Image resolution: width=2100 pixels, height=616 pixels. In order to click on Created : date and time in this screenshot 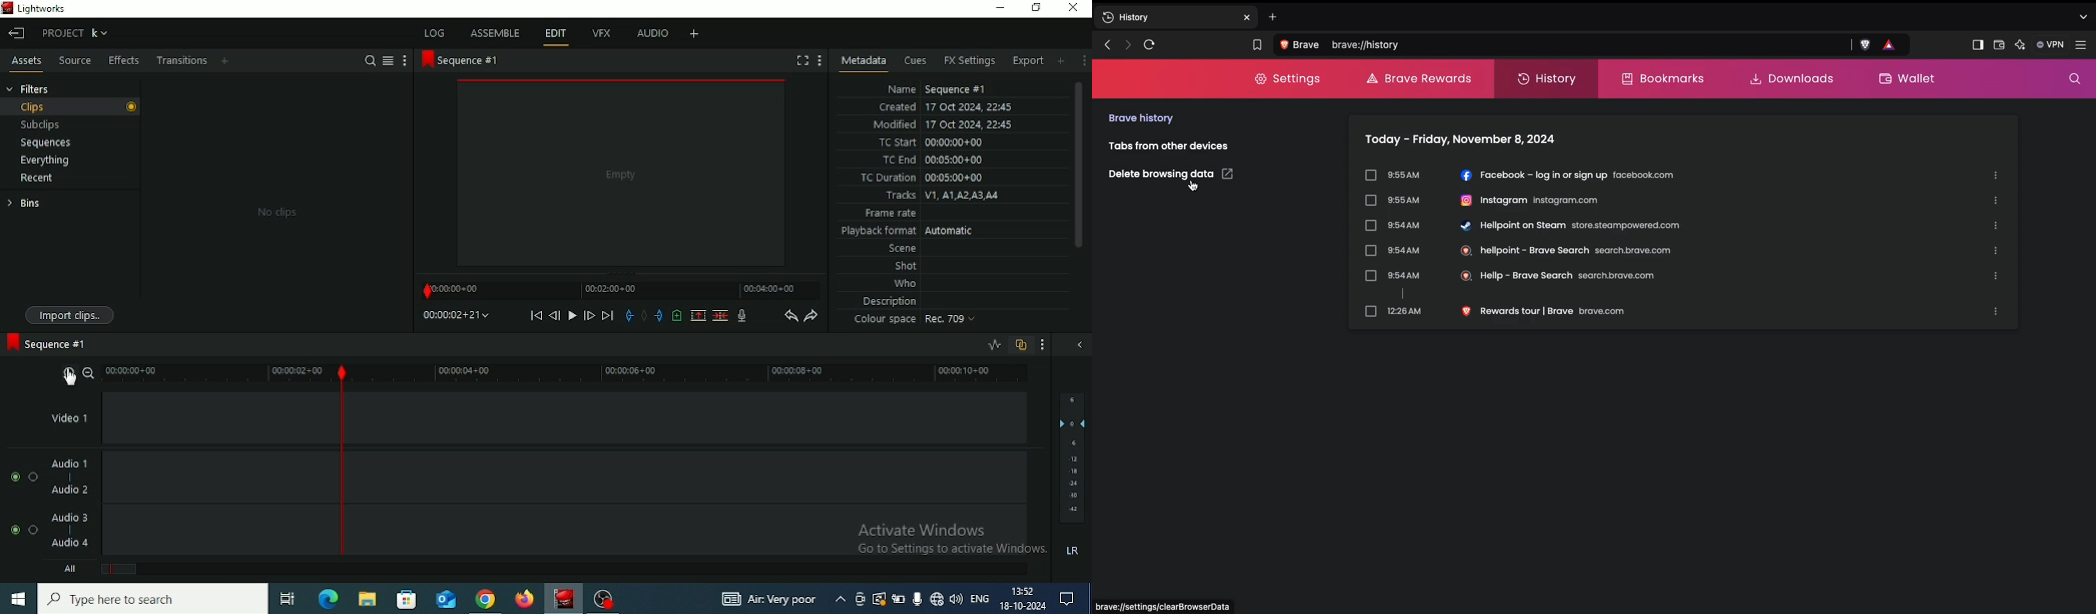, I will do `click(943, 108)`.